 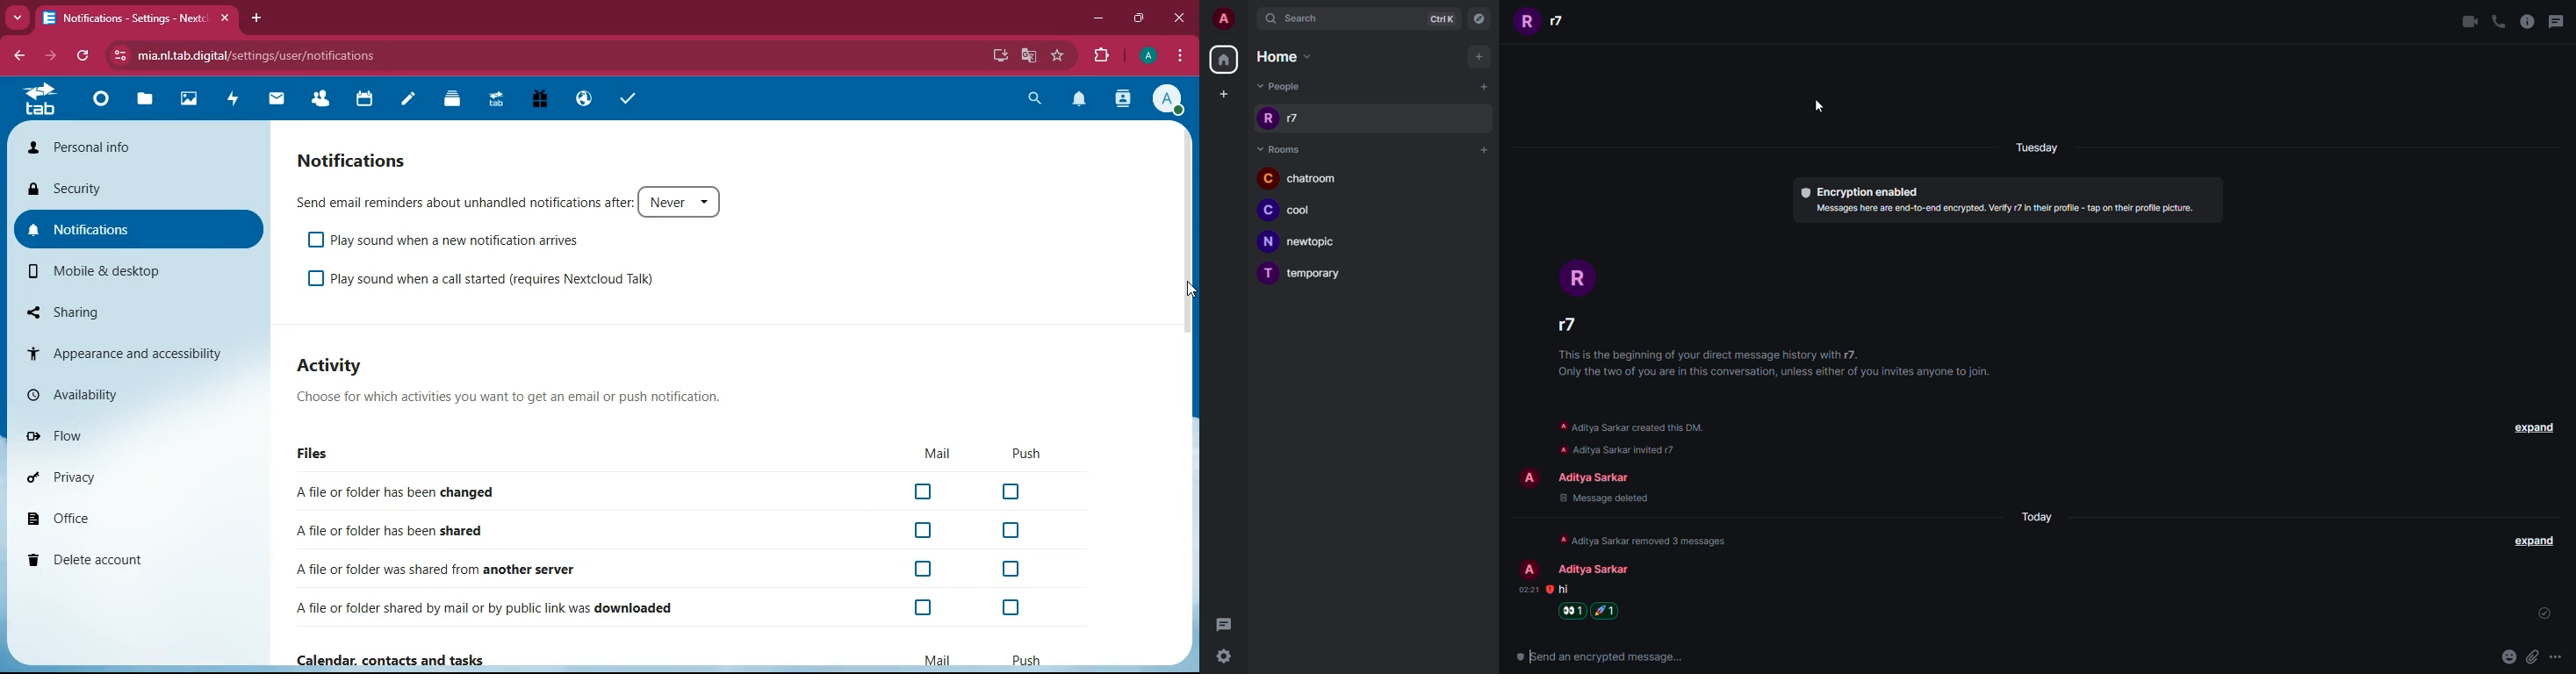 What do you see at coordinates (925, 492) in the screenshot?
I see `off` at bounding box center [925, 492].